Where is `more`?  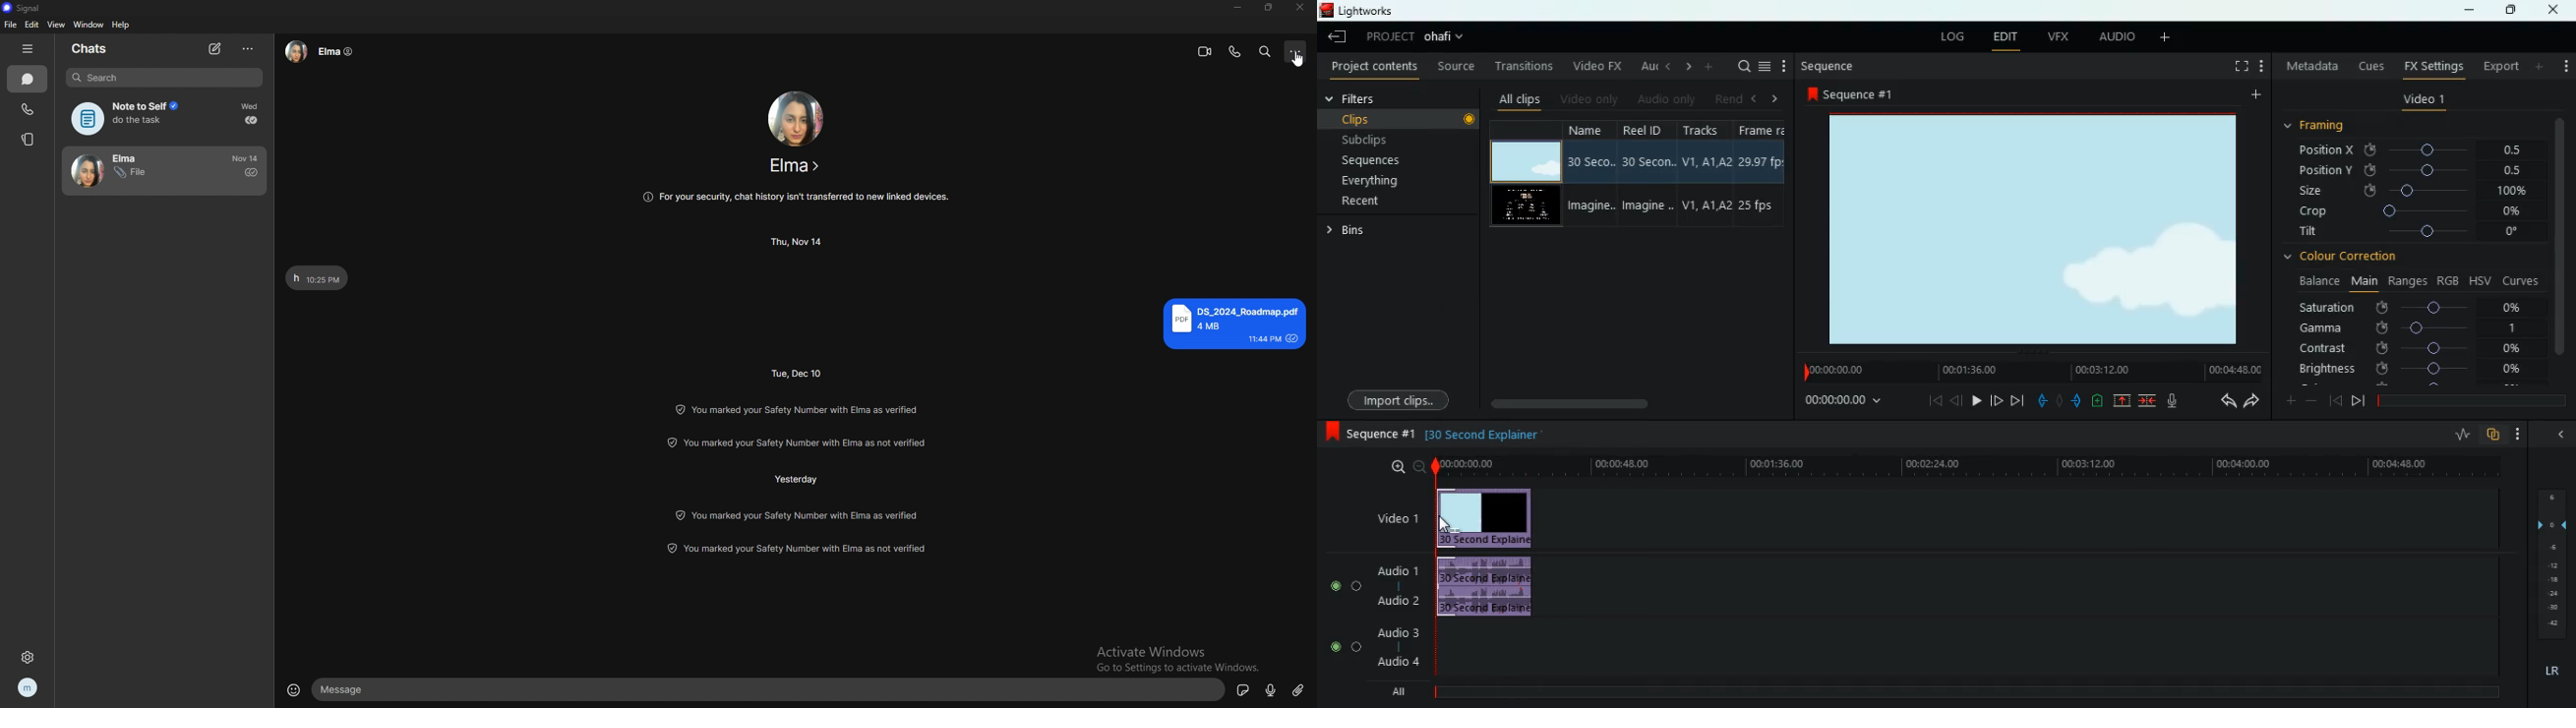 more is located at coordinates (2519, 435).